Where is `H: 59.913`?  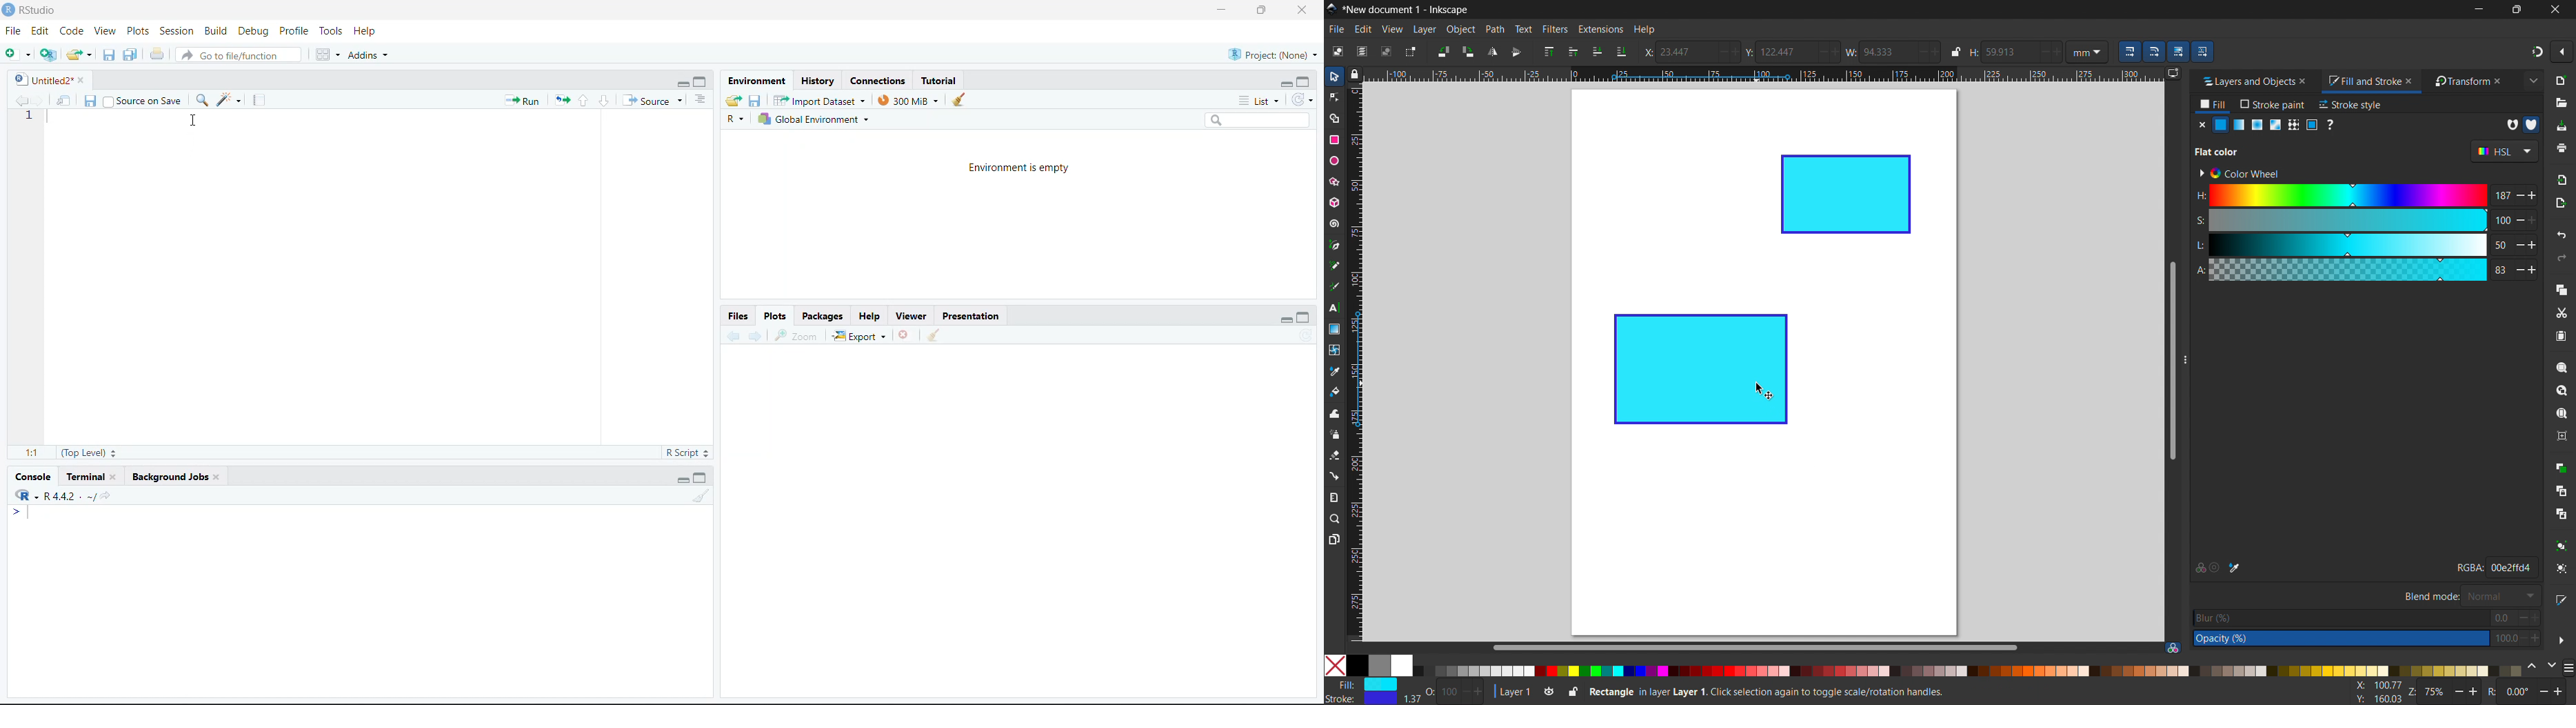
H: 59.913 is located at coordinates (1996, 52).